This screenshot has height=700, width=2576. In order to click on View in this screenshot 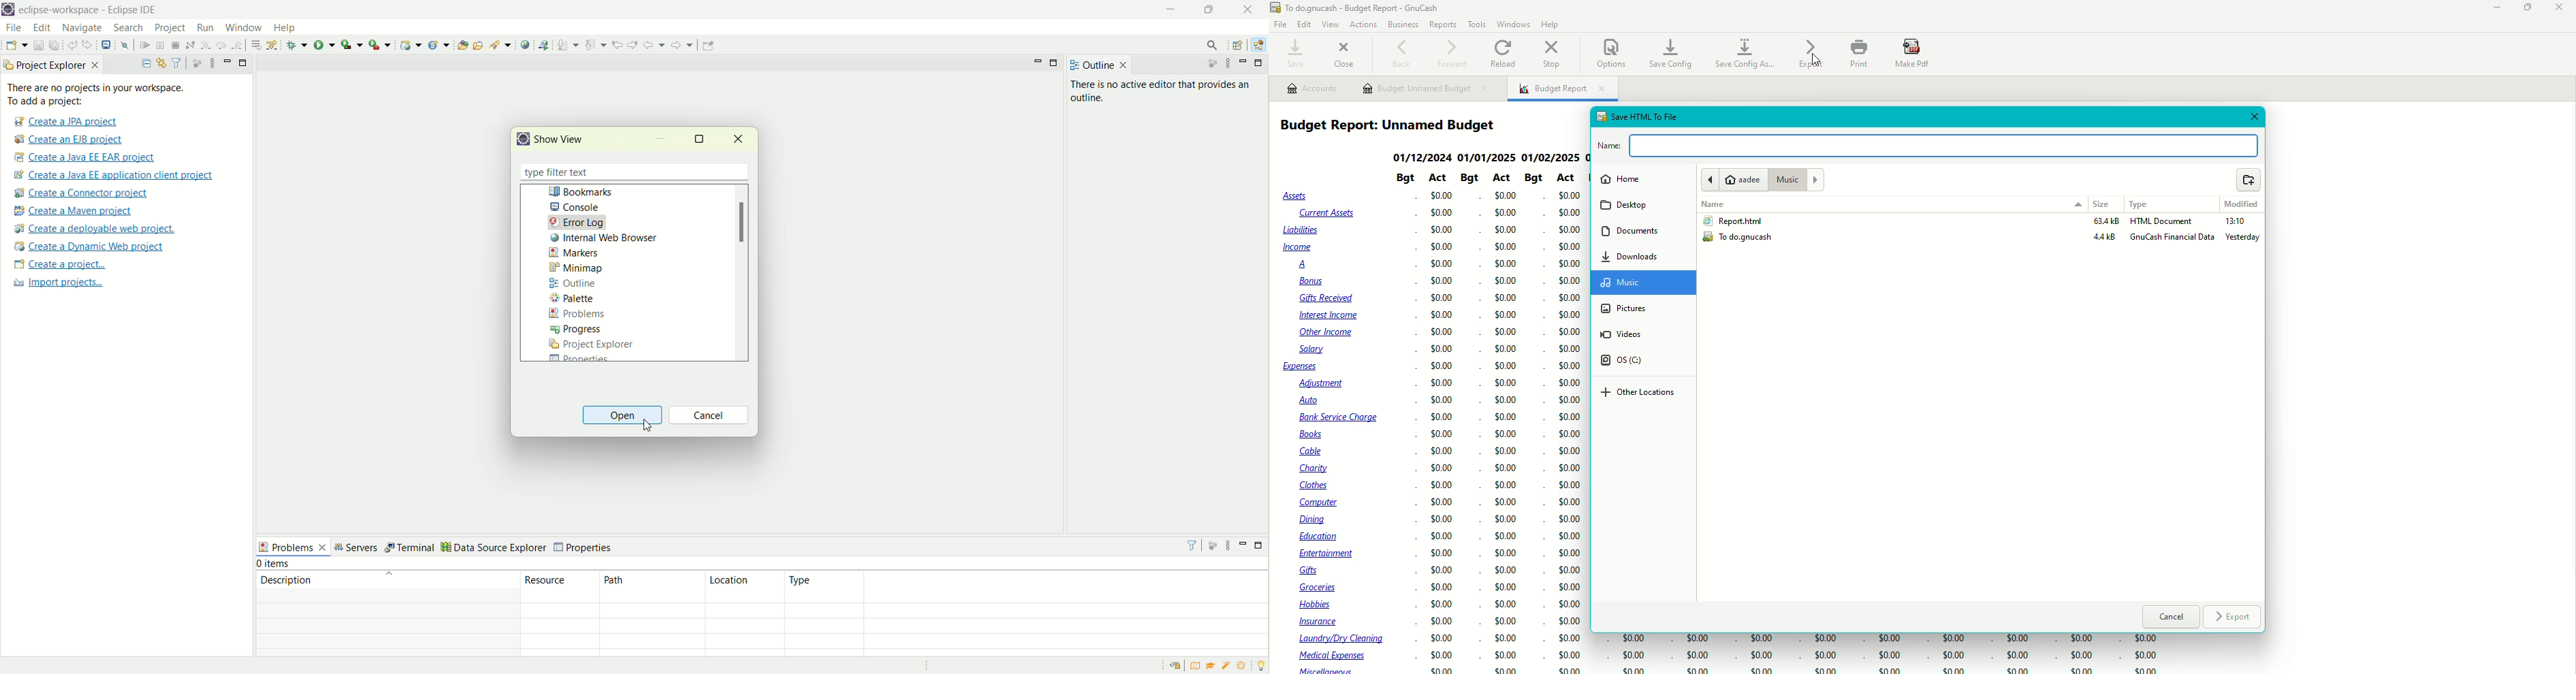, I will do `click(1330, 25)`.